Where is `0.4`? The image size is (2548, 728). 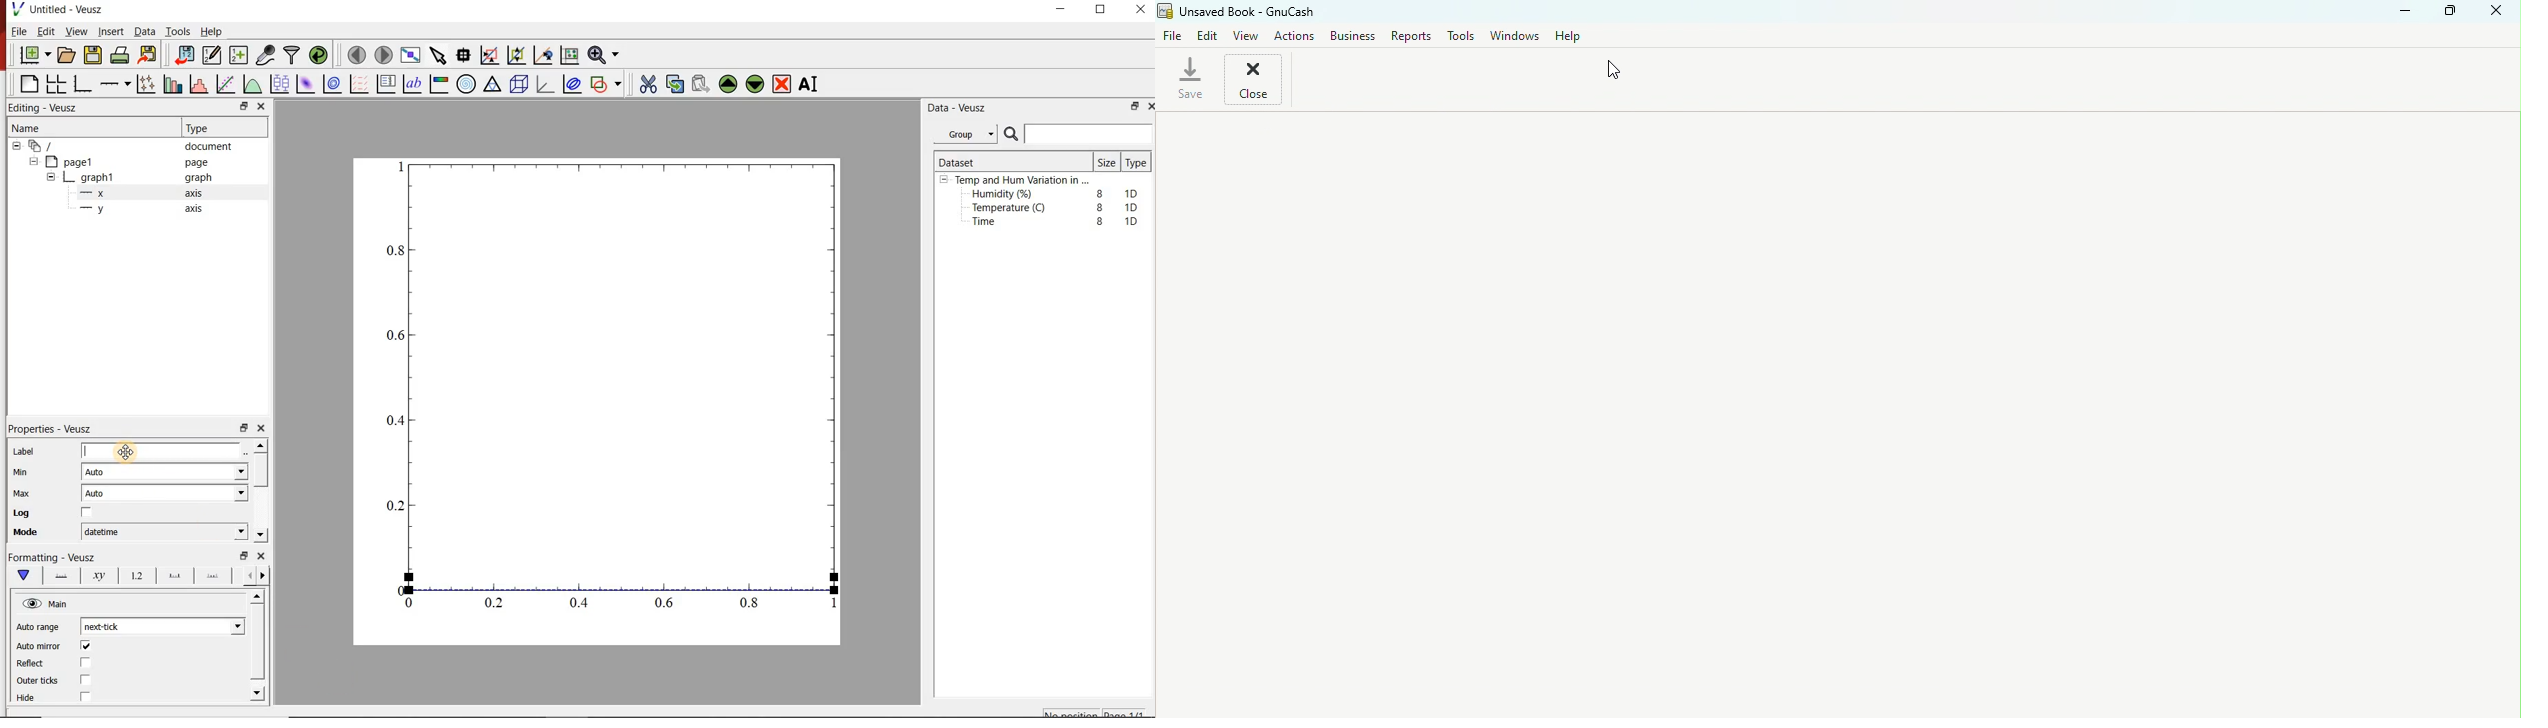
0.4 is located at coordinates (393, 421).